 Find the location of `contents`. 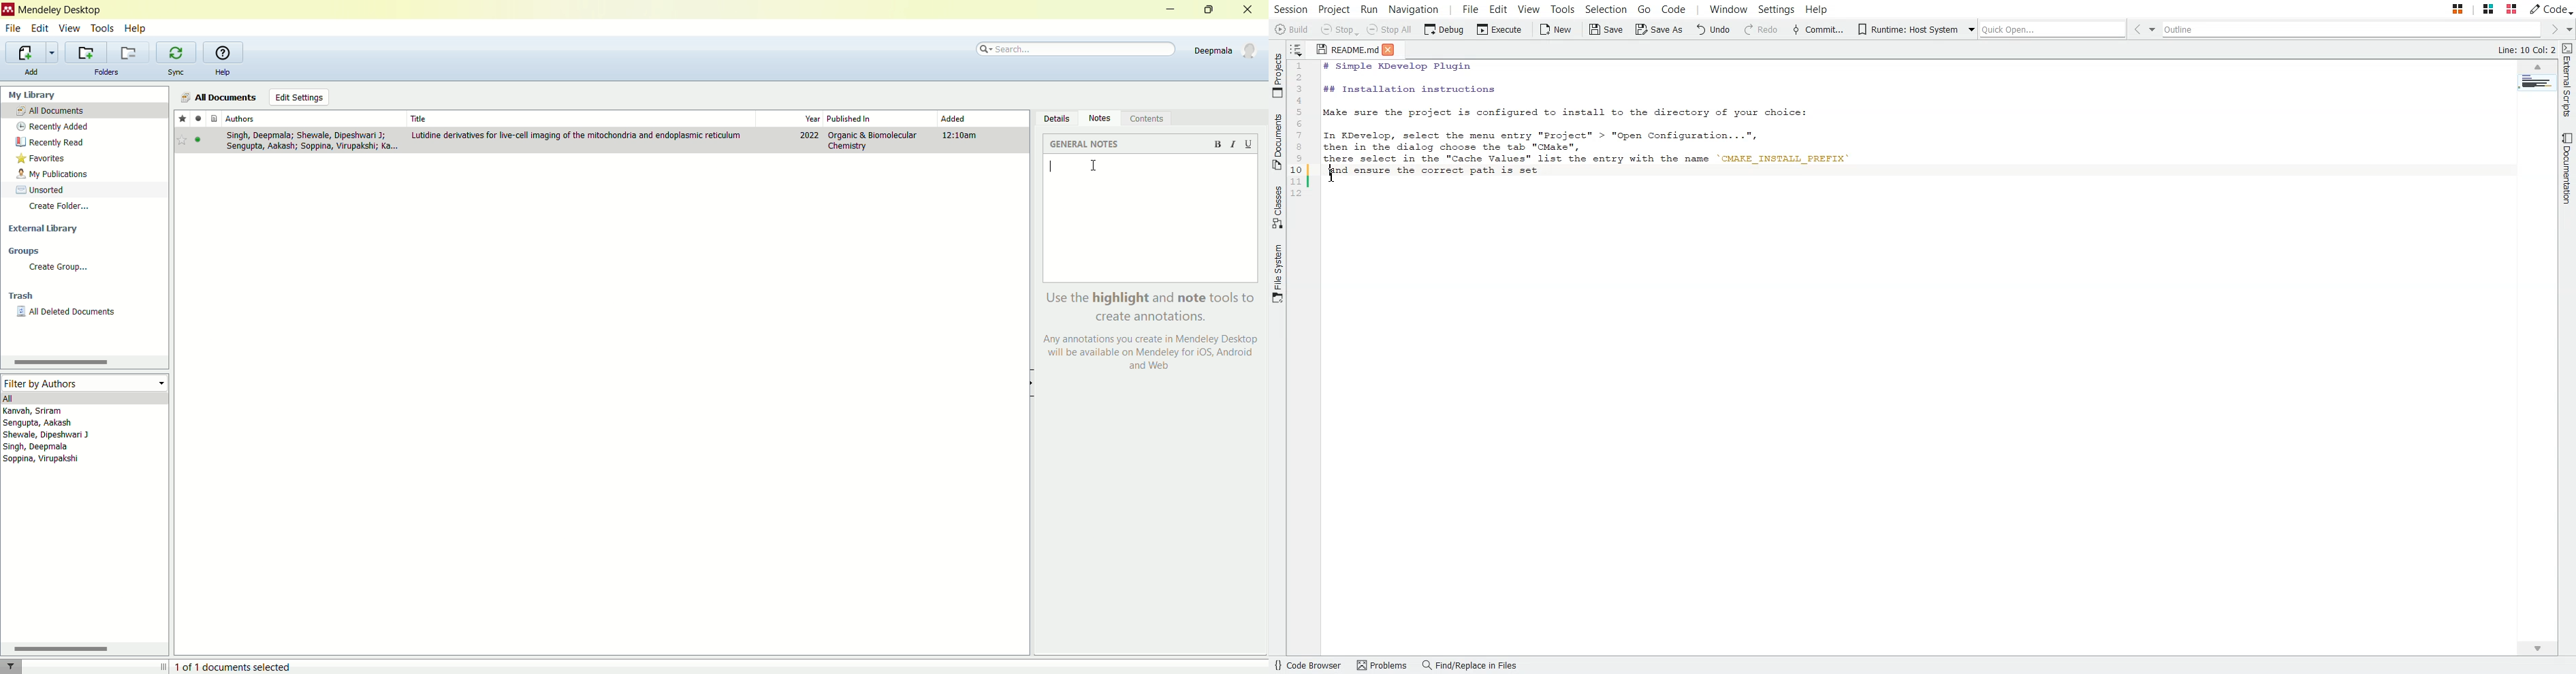

contents is located at coordinates (1151, 118).